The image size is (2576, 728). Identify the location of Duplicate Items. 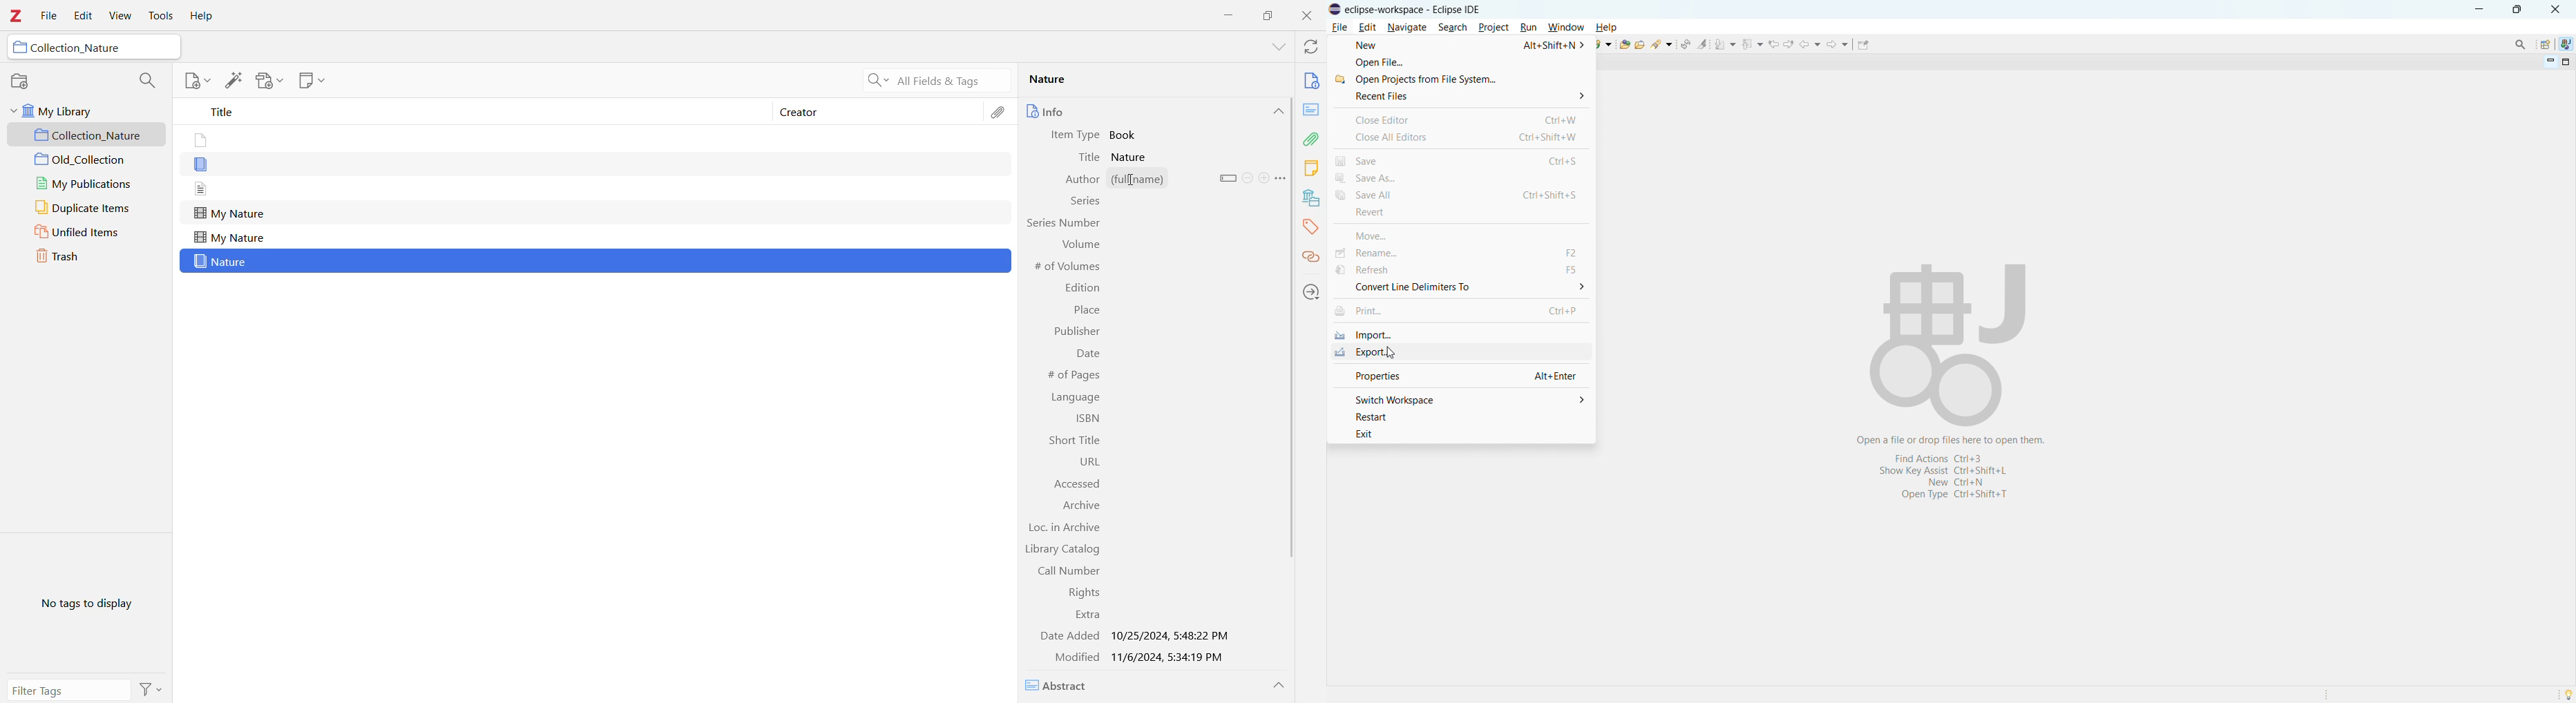
(84, 208).